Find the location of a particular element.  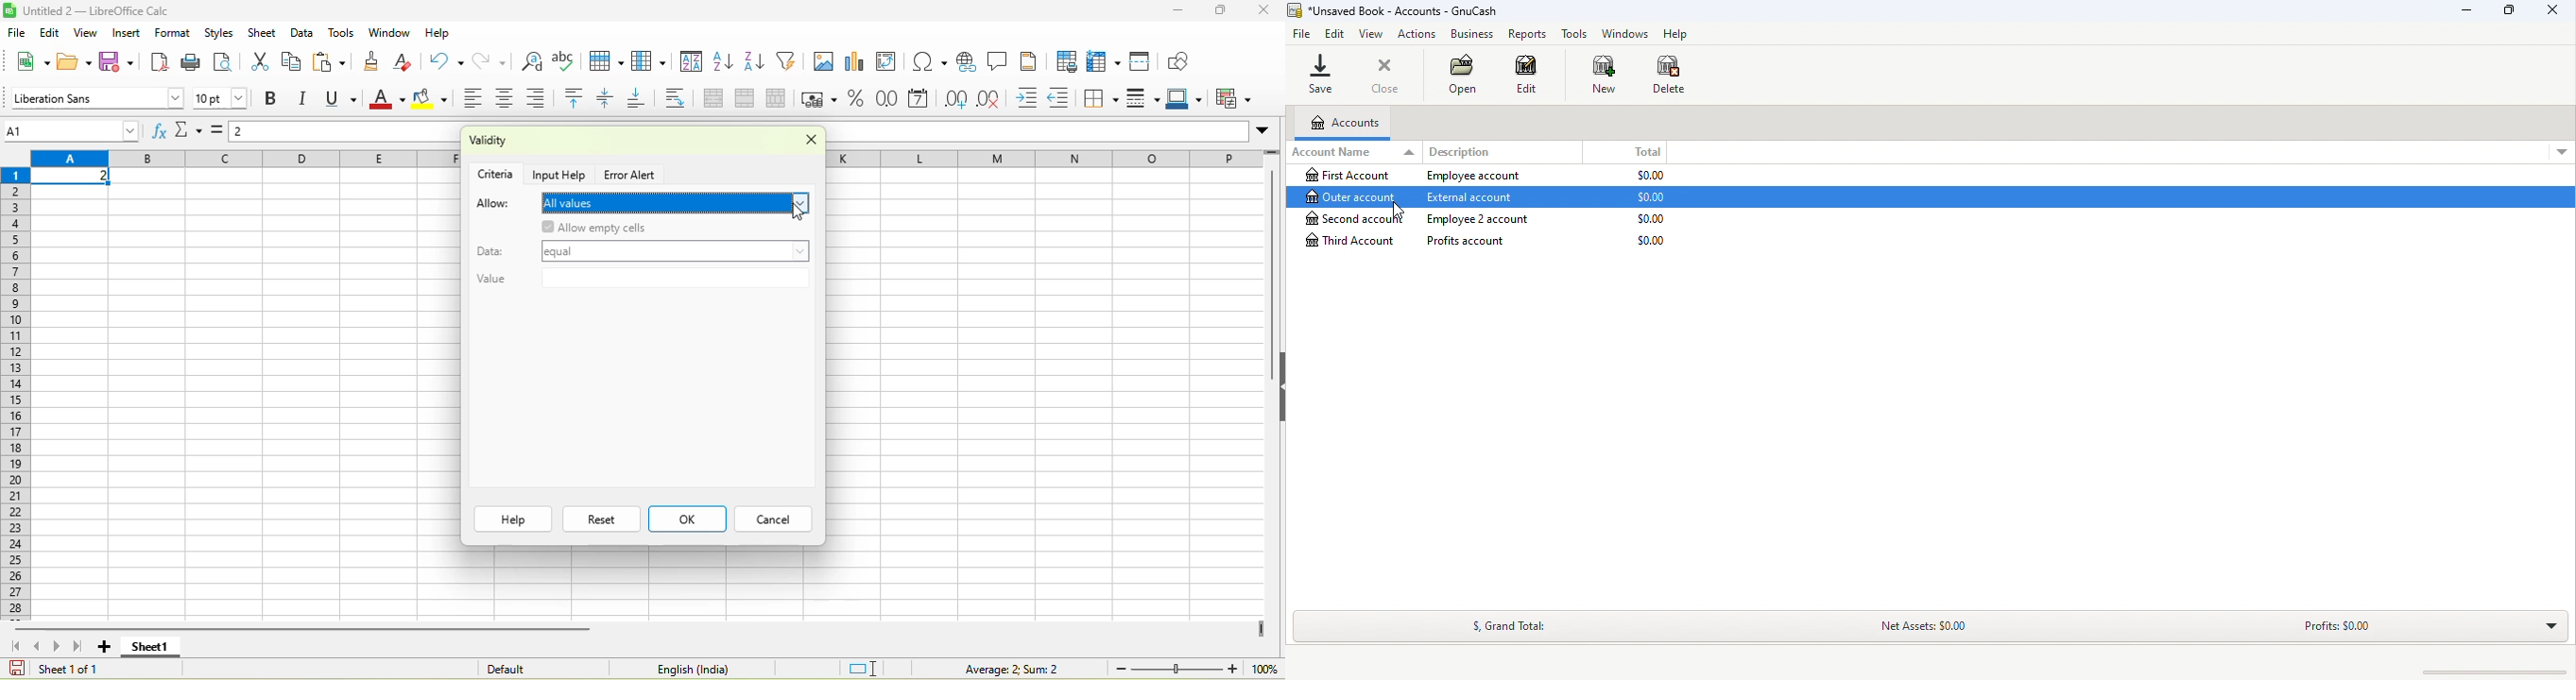

File is located at coordinates (1304, 34).